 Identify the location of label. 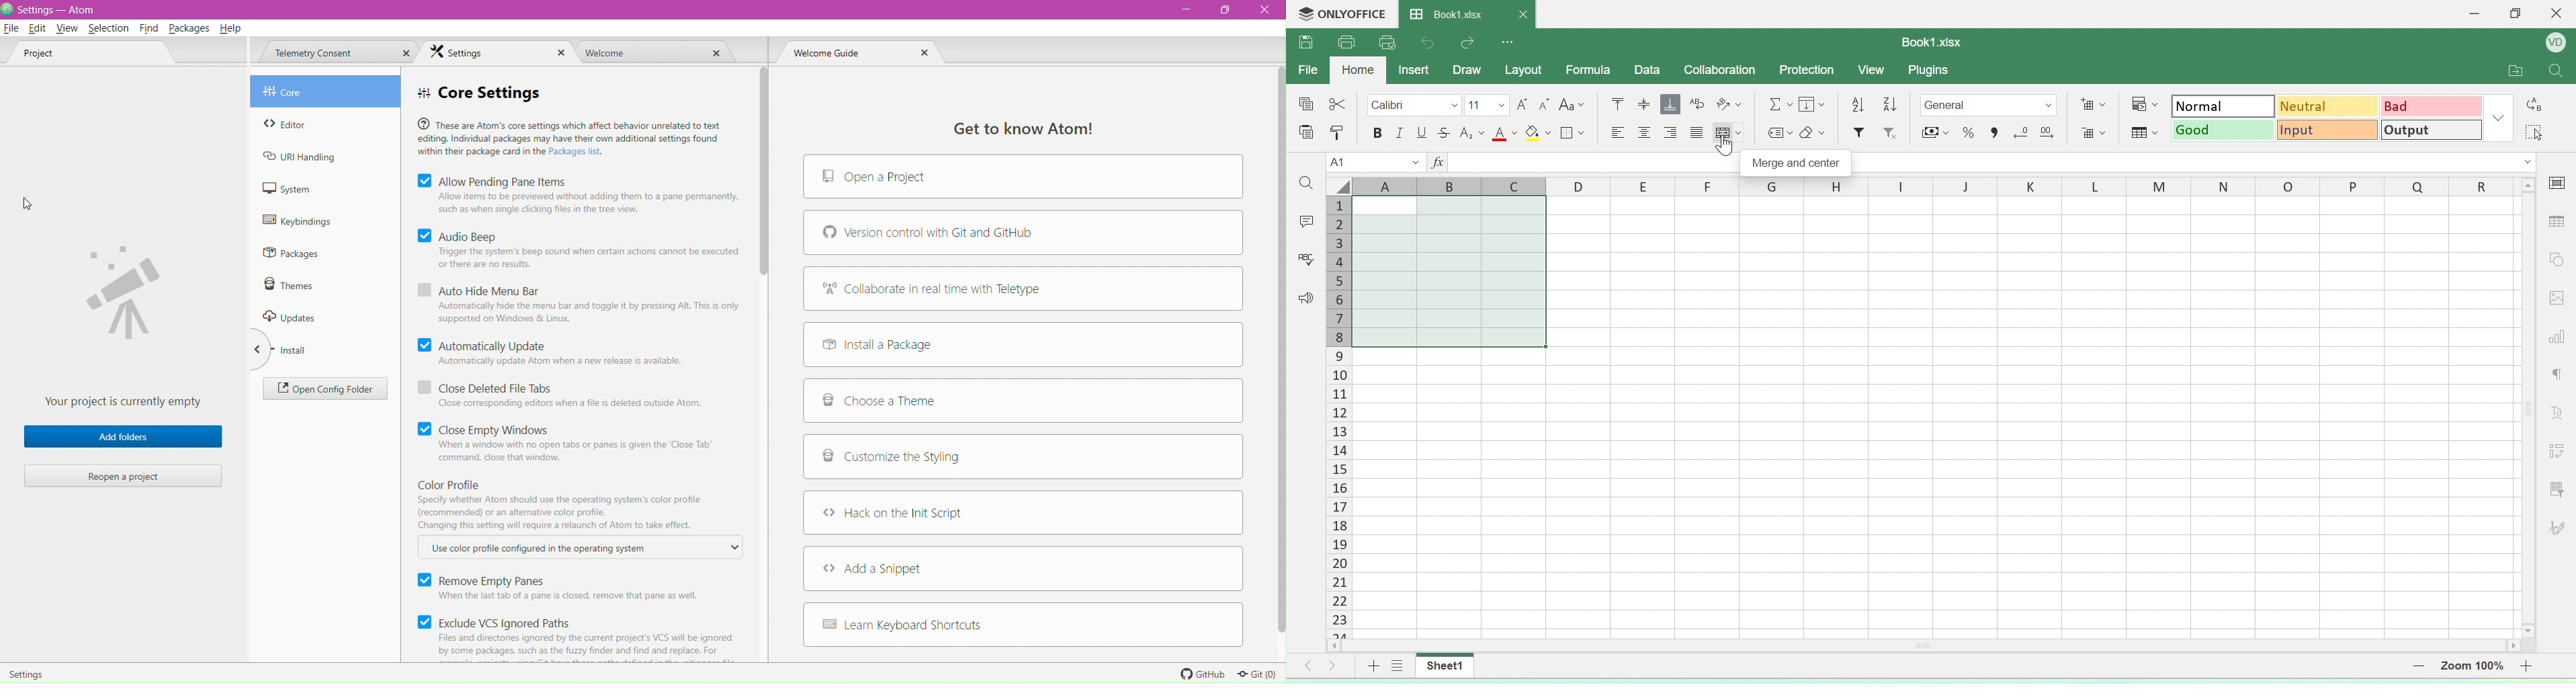
(1777, 135).